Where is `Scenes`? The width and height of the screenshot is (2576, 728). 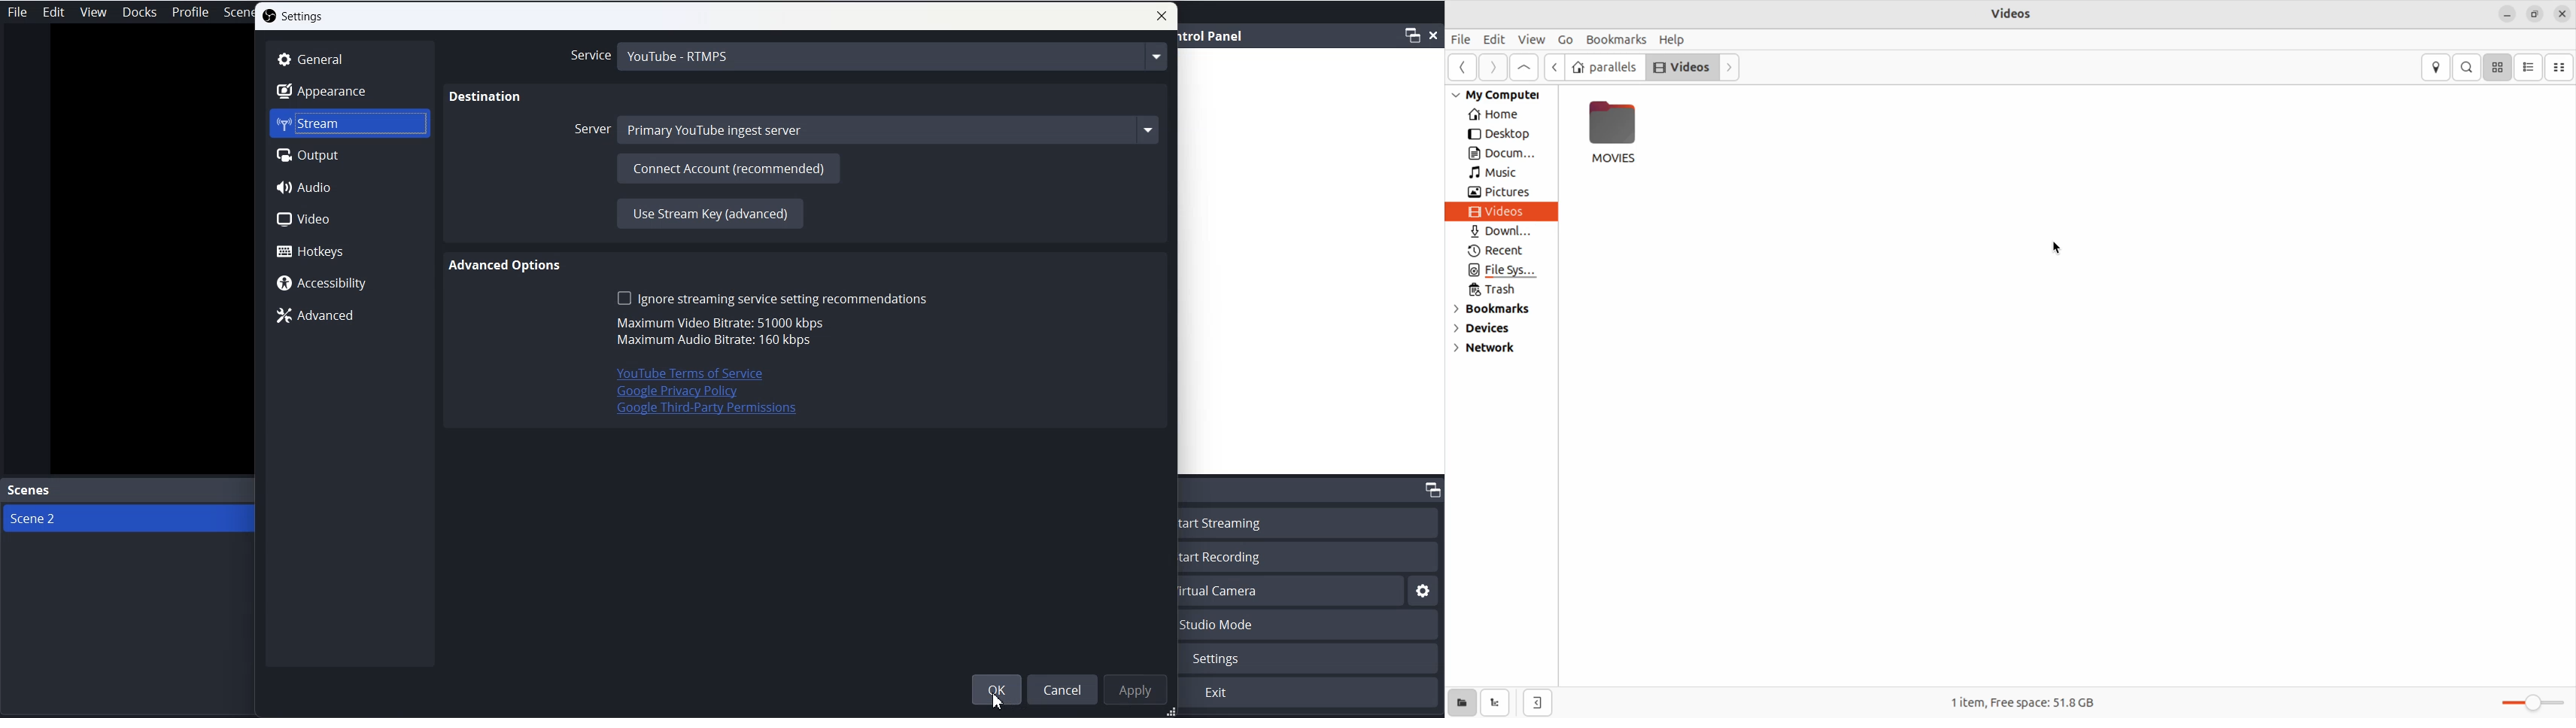
Scenes is located at coordinates (128, 491).